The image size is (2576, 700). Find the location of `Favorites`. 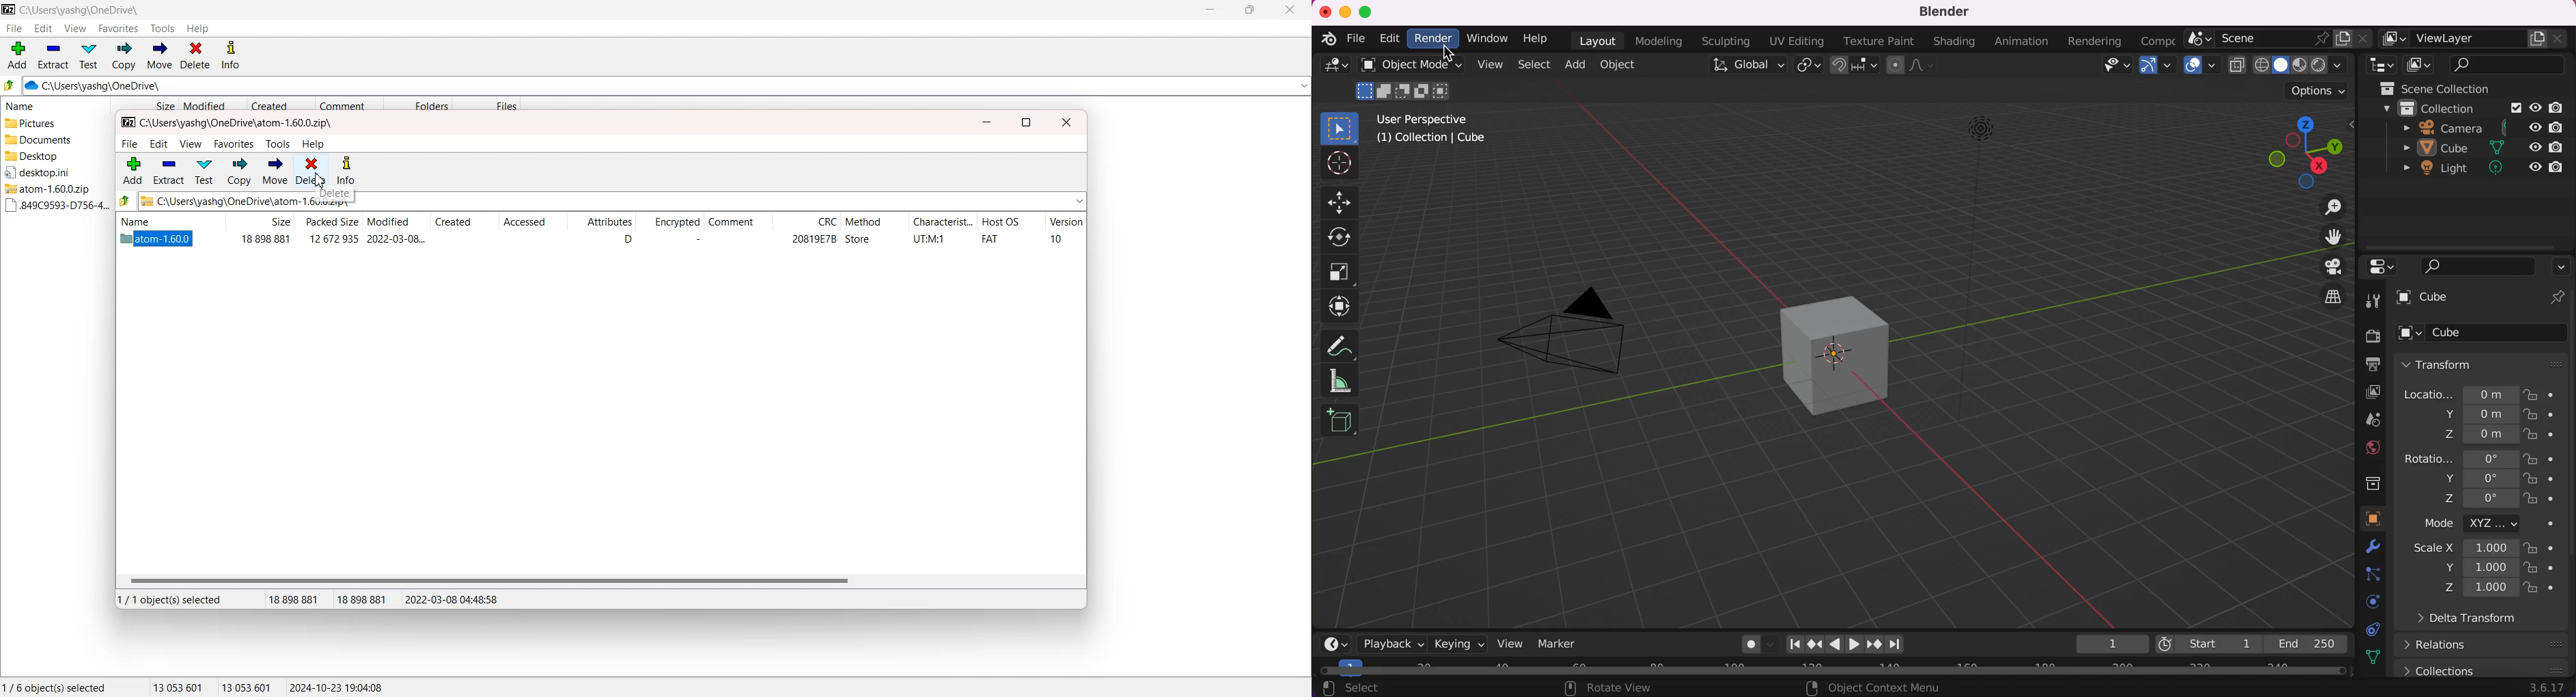

Favorites is located at coordinates (119, 28).